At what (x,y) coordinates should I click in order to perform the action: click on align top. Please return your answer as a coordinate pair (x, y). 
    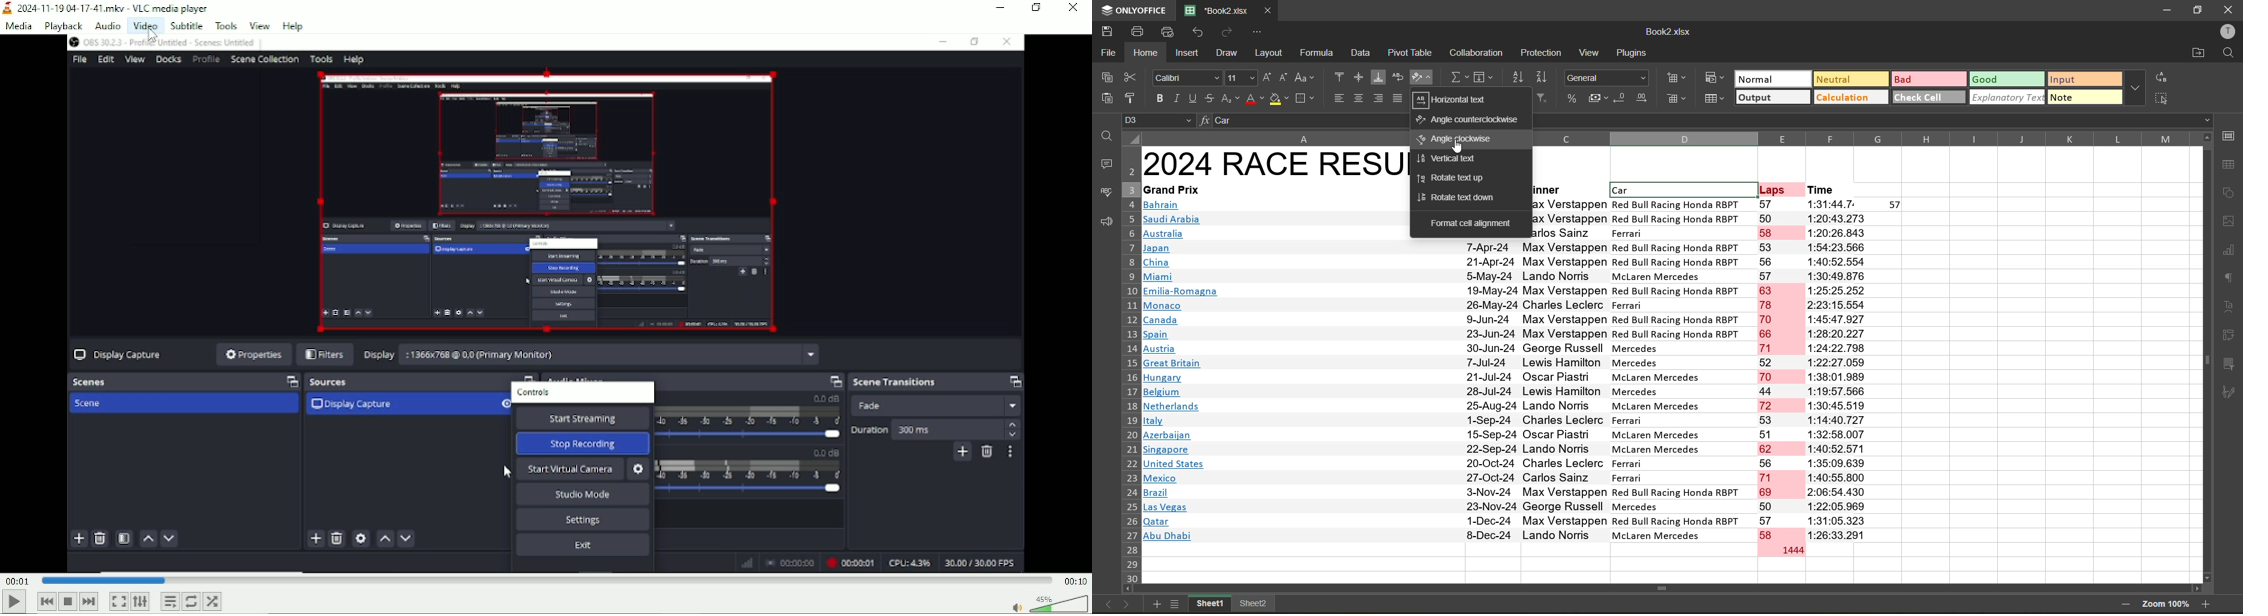
    Looking at the image, I should click on (1337, 77).